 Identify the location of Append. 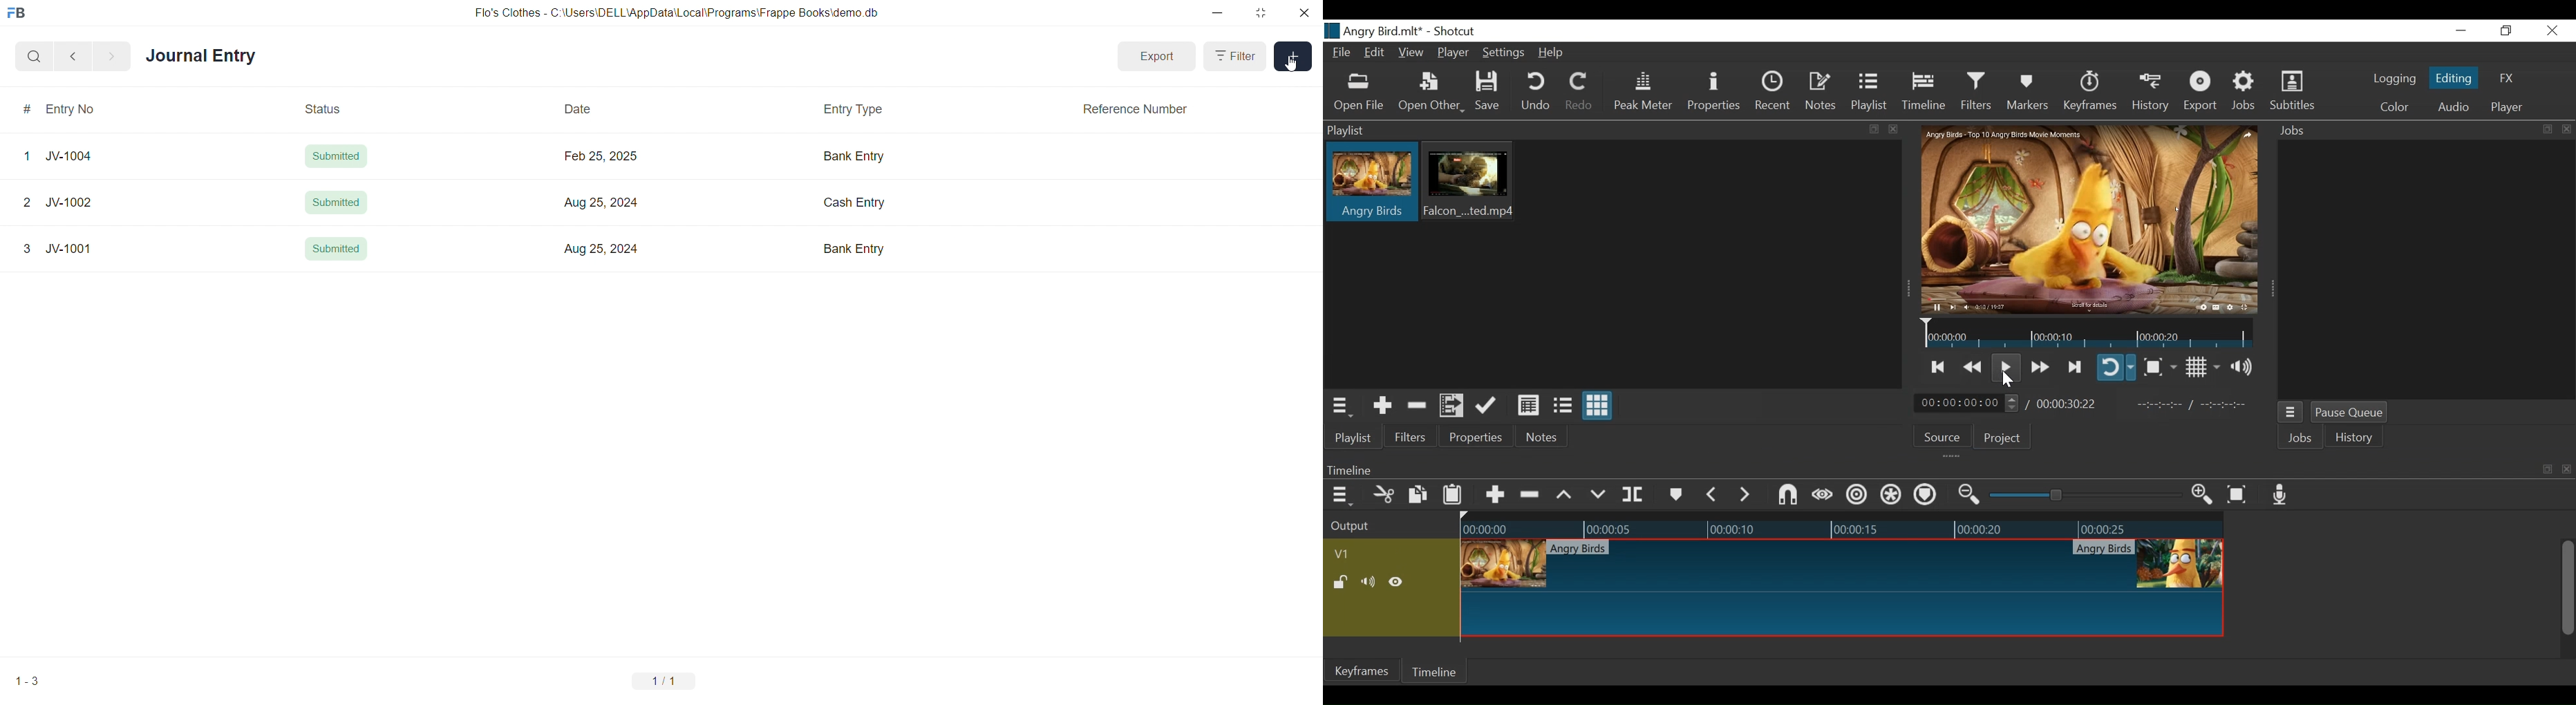
(1496, 493).